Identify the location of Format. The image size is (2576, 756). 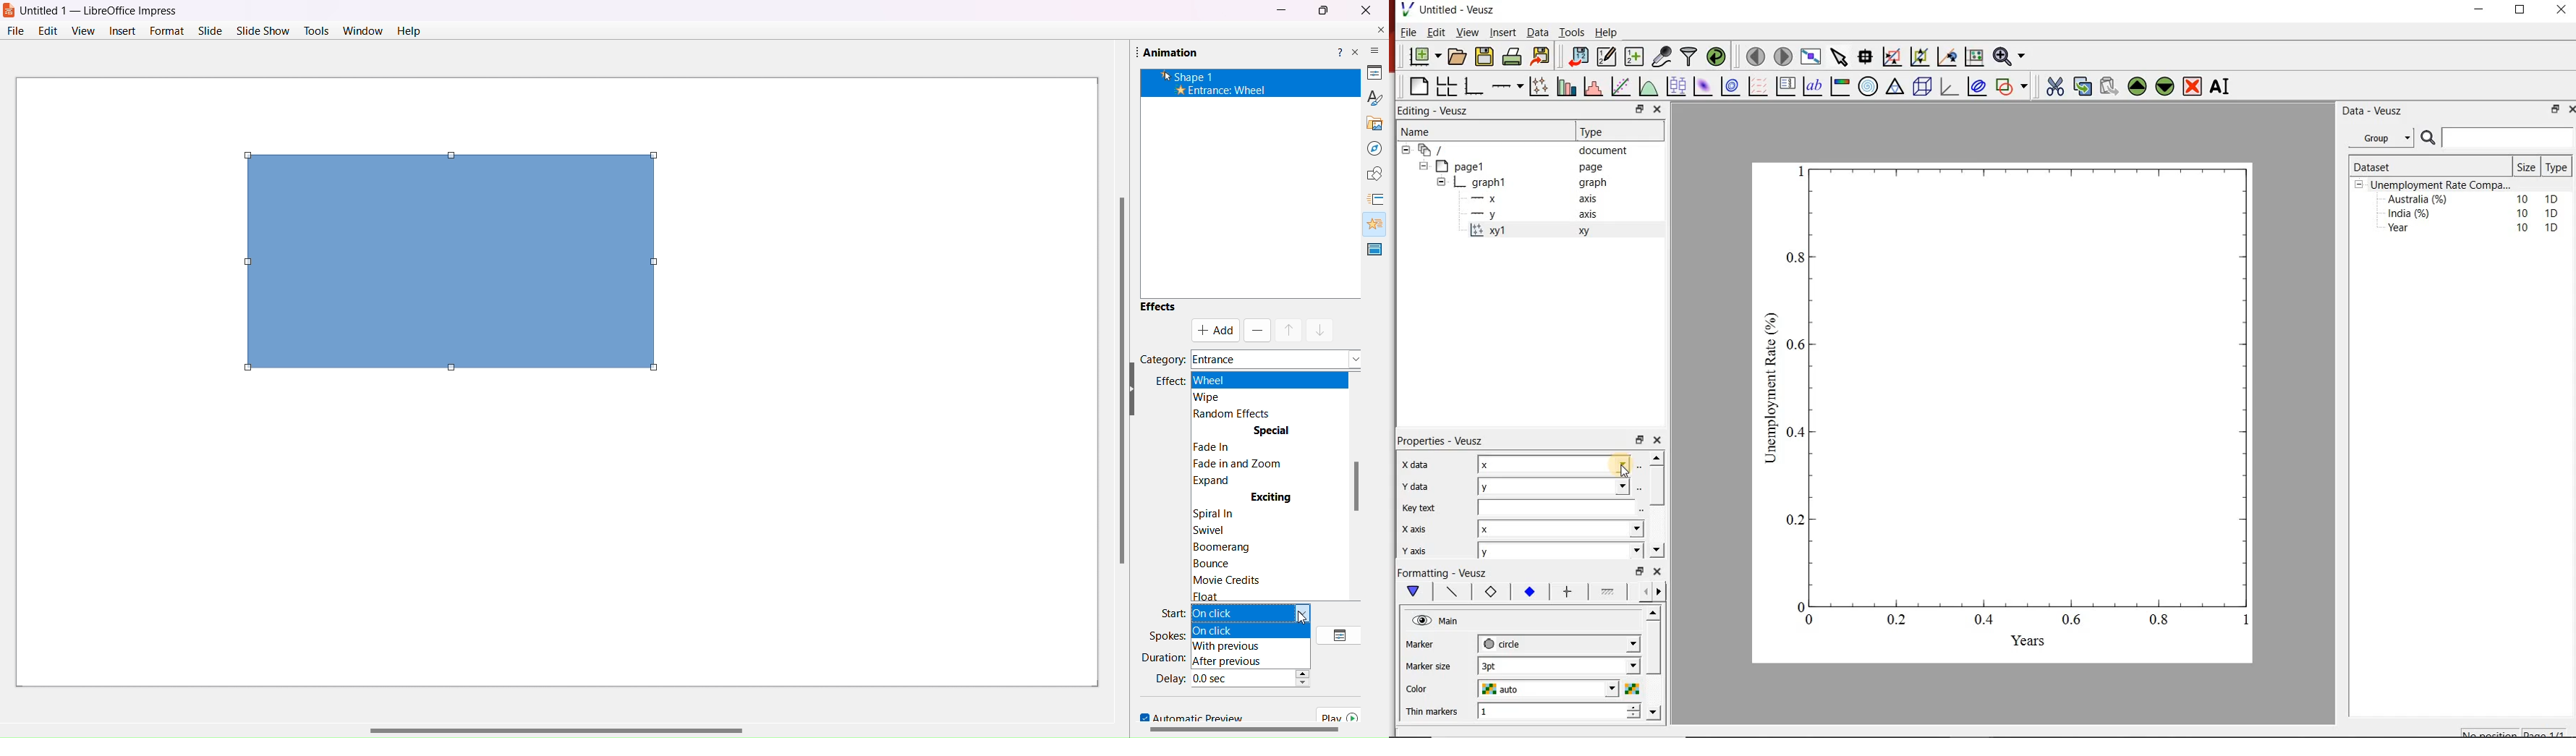
(166, 30).